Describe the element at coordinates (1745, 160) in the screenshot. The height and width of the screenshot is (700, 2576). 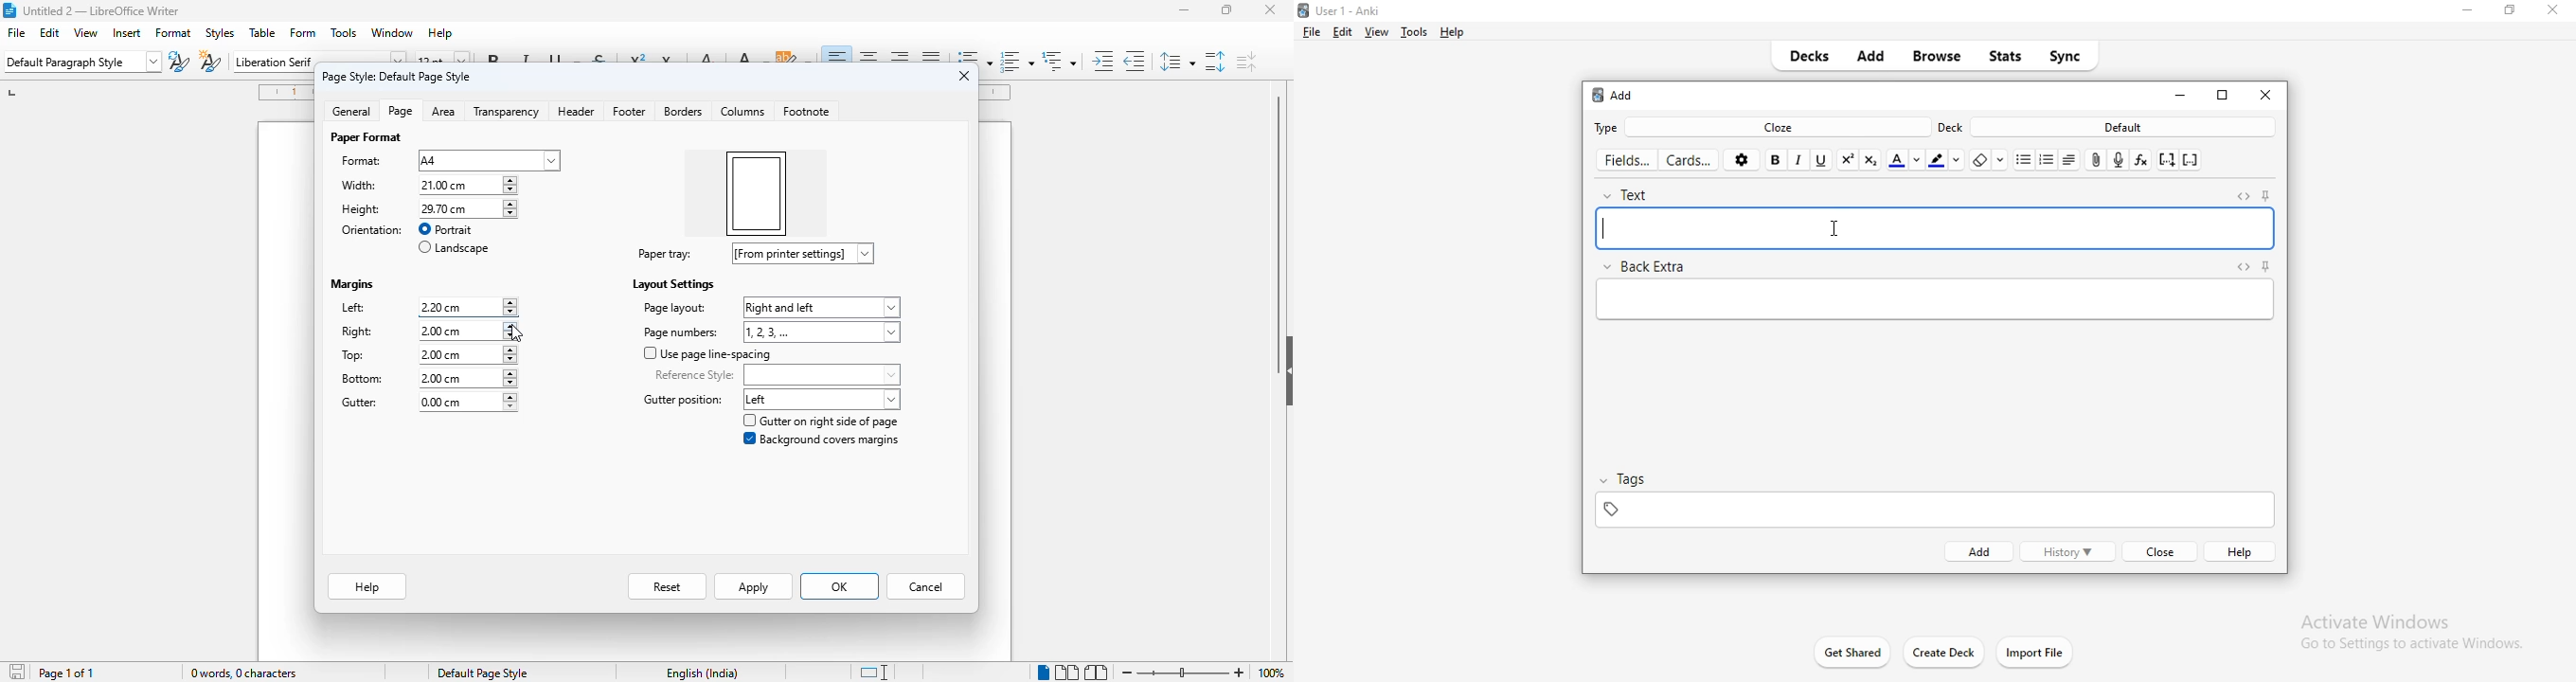
I see `settings` at that location.